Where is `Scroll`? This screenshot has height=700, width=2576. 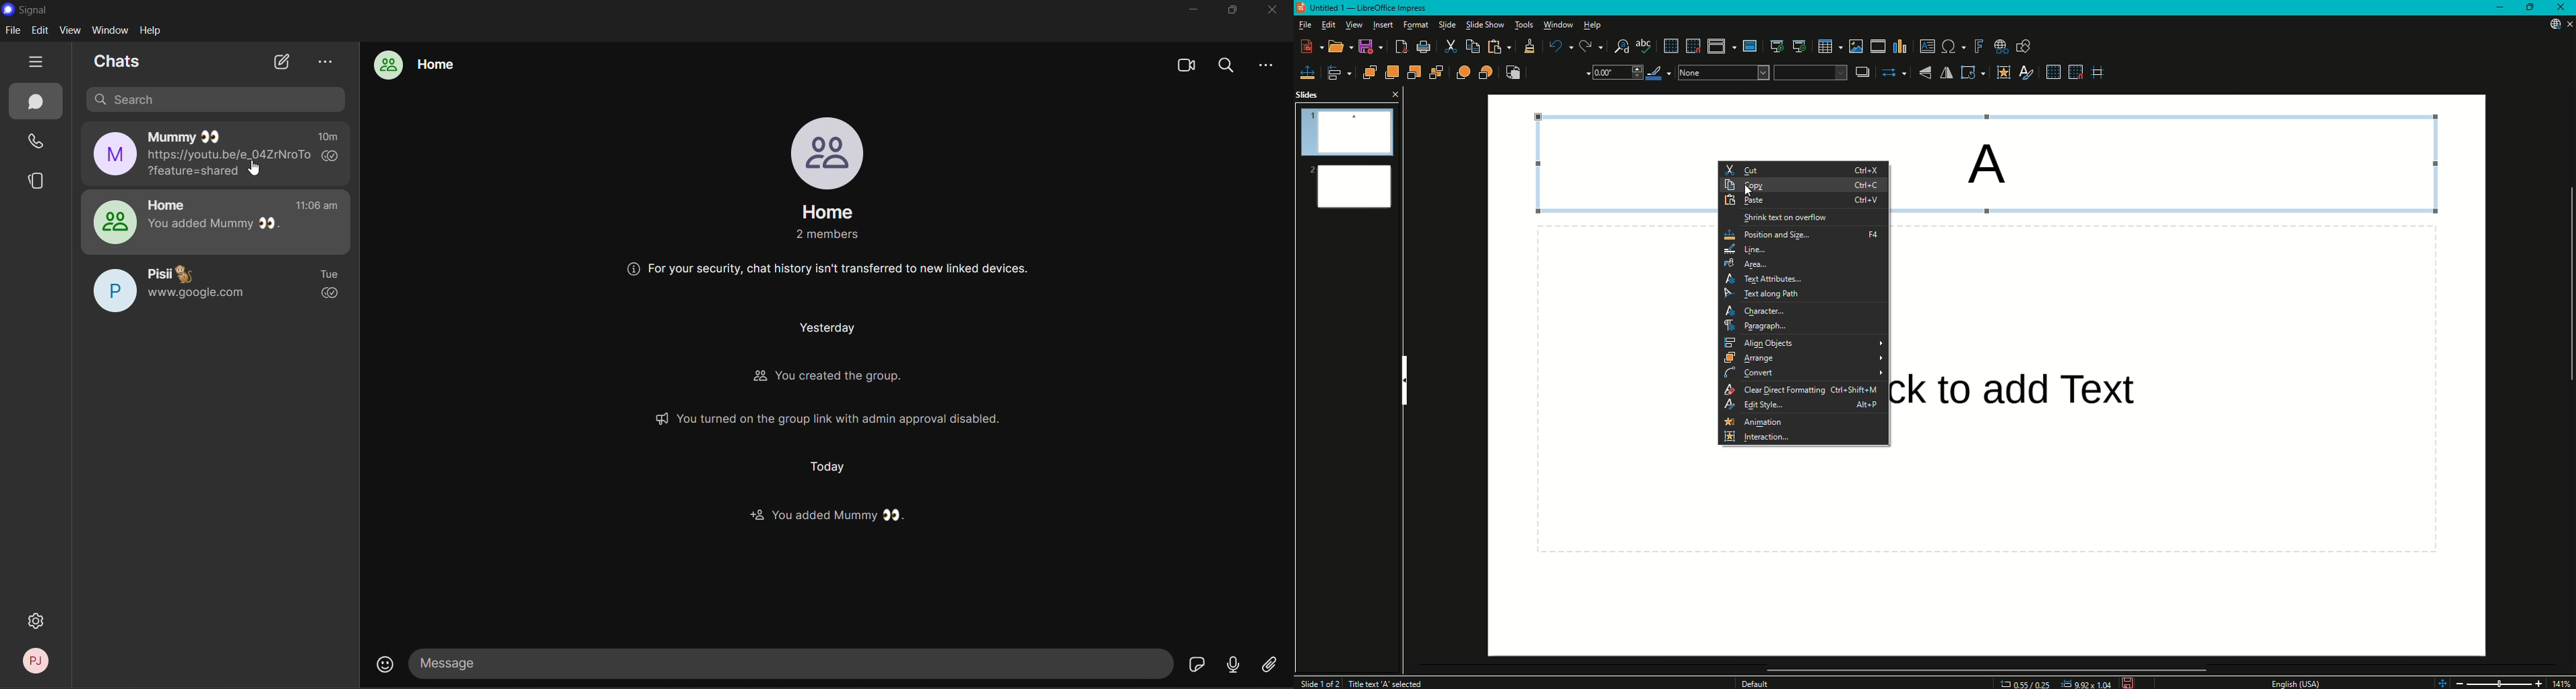 Scroll is located at coordinates (2577, 284).